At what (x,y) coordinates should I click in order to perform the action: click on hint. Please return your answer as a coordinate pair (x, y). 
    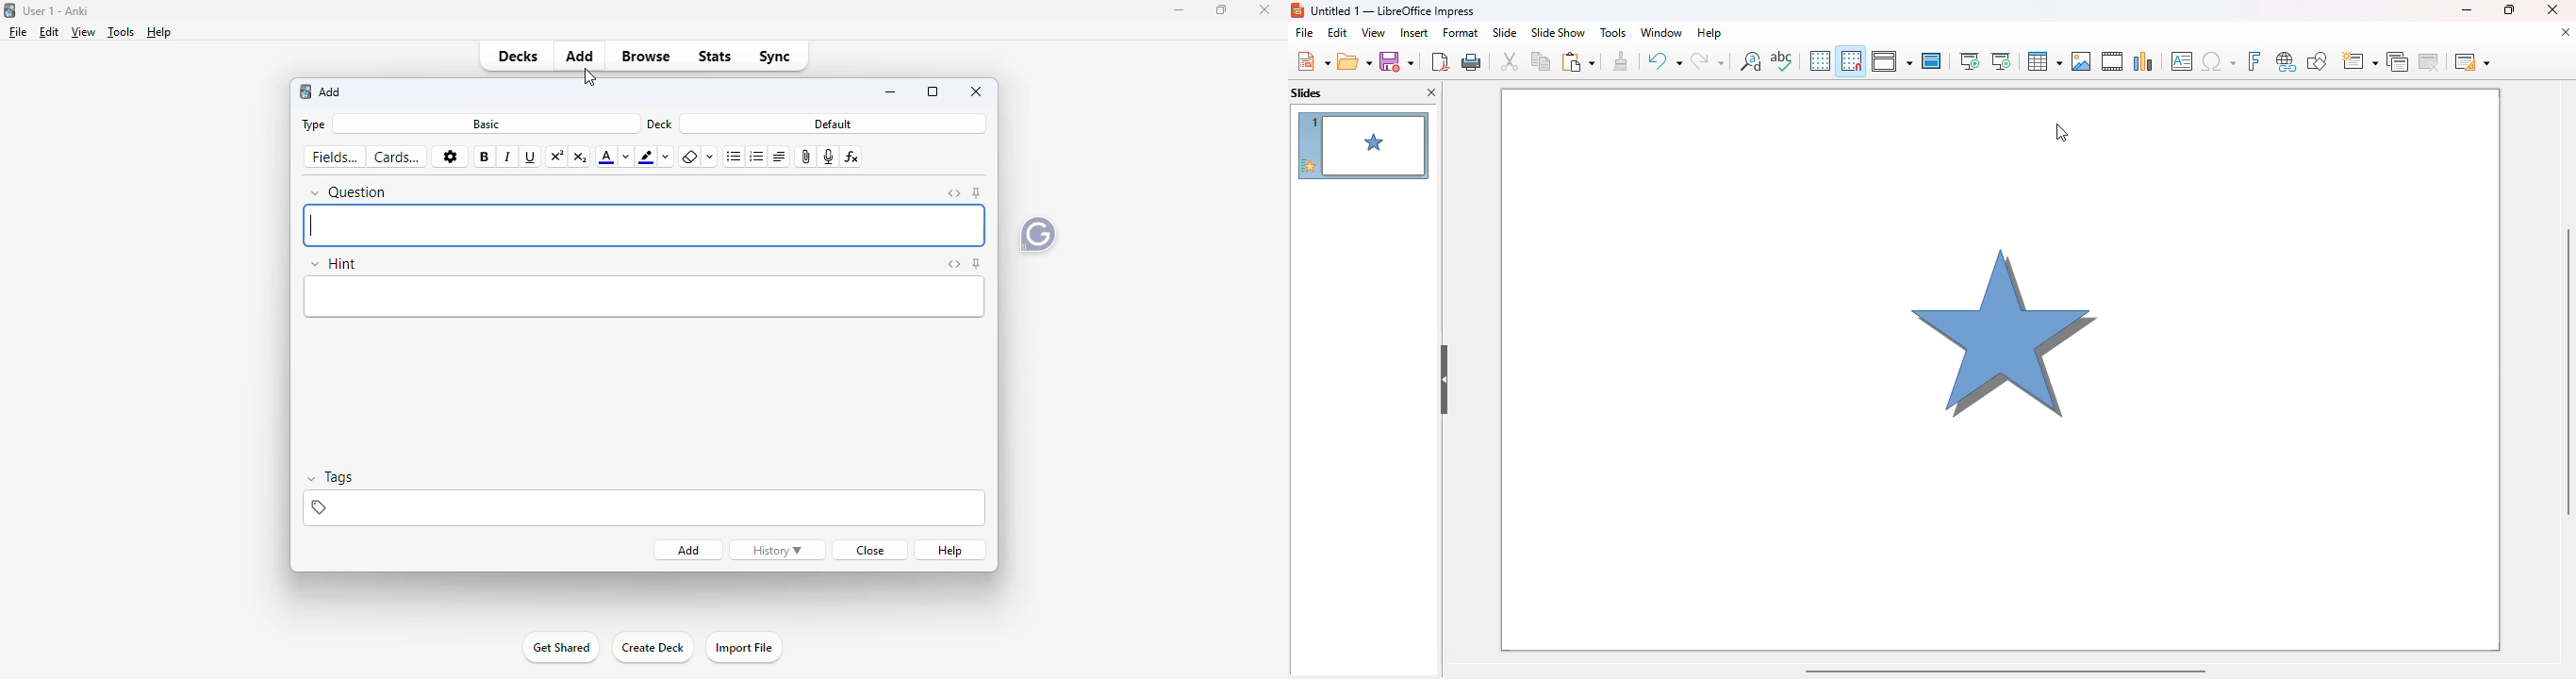
    Looking at the image, I should click on (644, 296).